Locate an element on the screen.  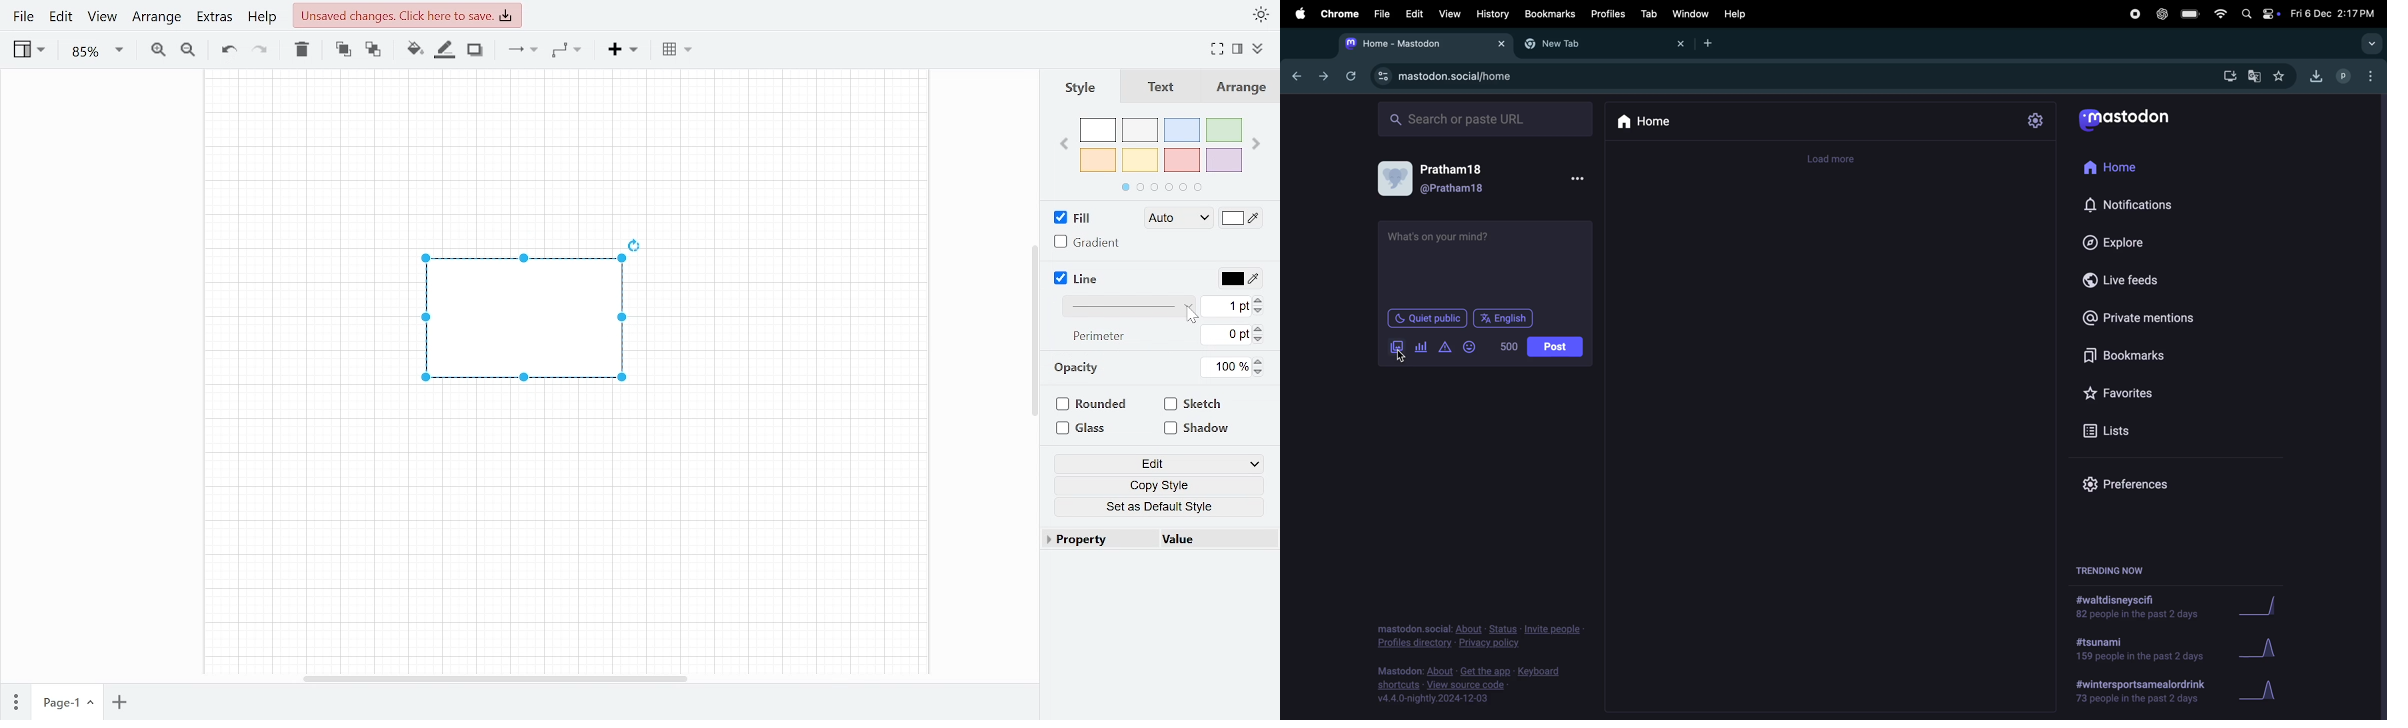
Extras is located at coordinates (213, 19).